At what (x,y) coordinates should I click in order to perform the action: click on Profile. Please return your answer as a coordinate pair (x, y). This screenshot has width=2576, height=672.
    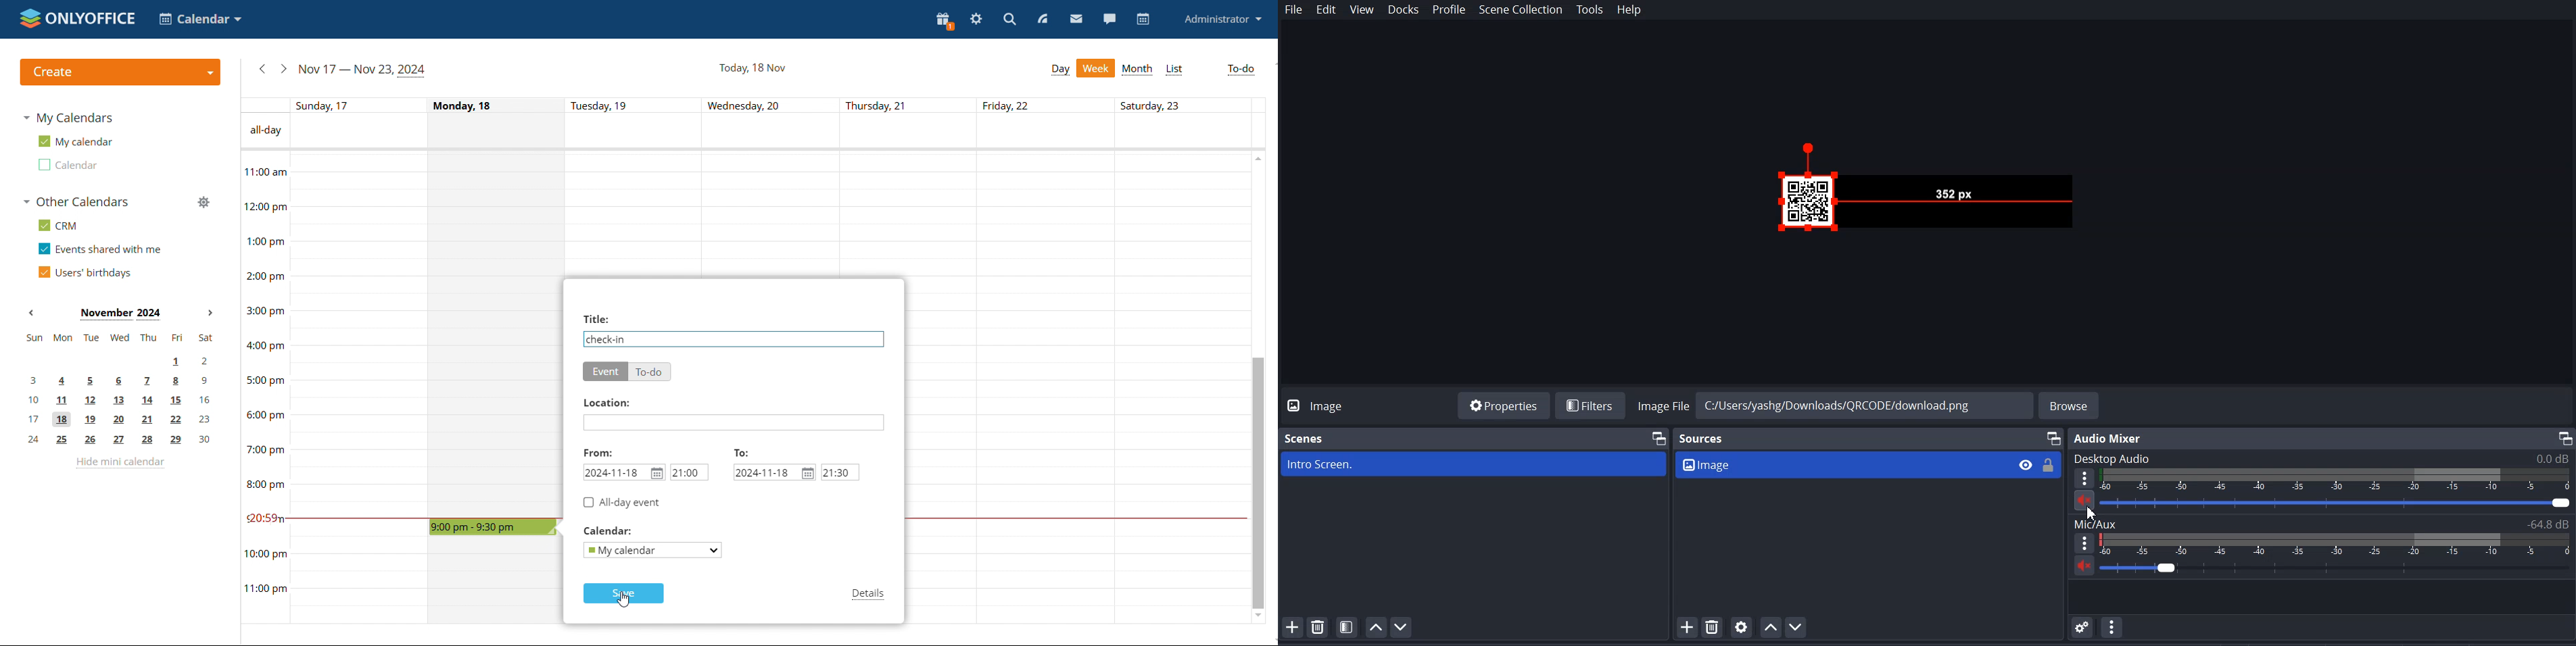
    Looking at the image, I should click on (1449, 10).